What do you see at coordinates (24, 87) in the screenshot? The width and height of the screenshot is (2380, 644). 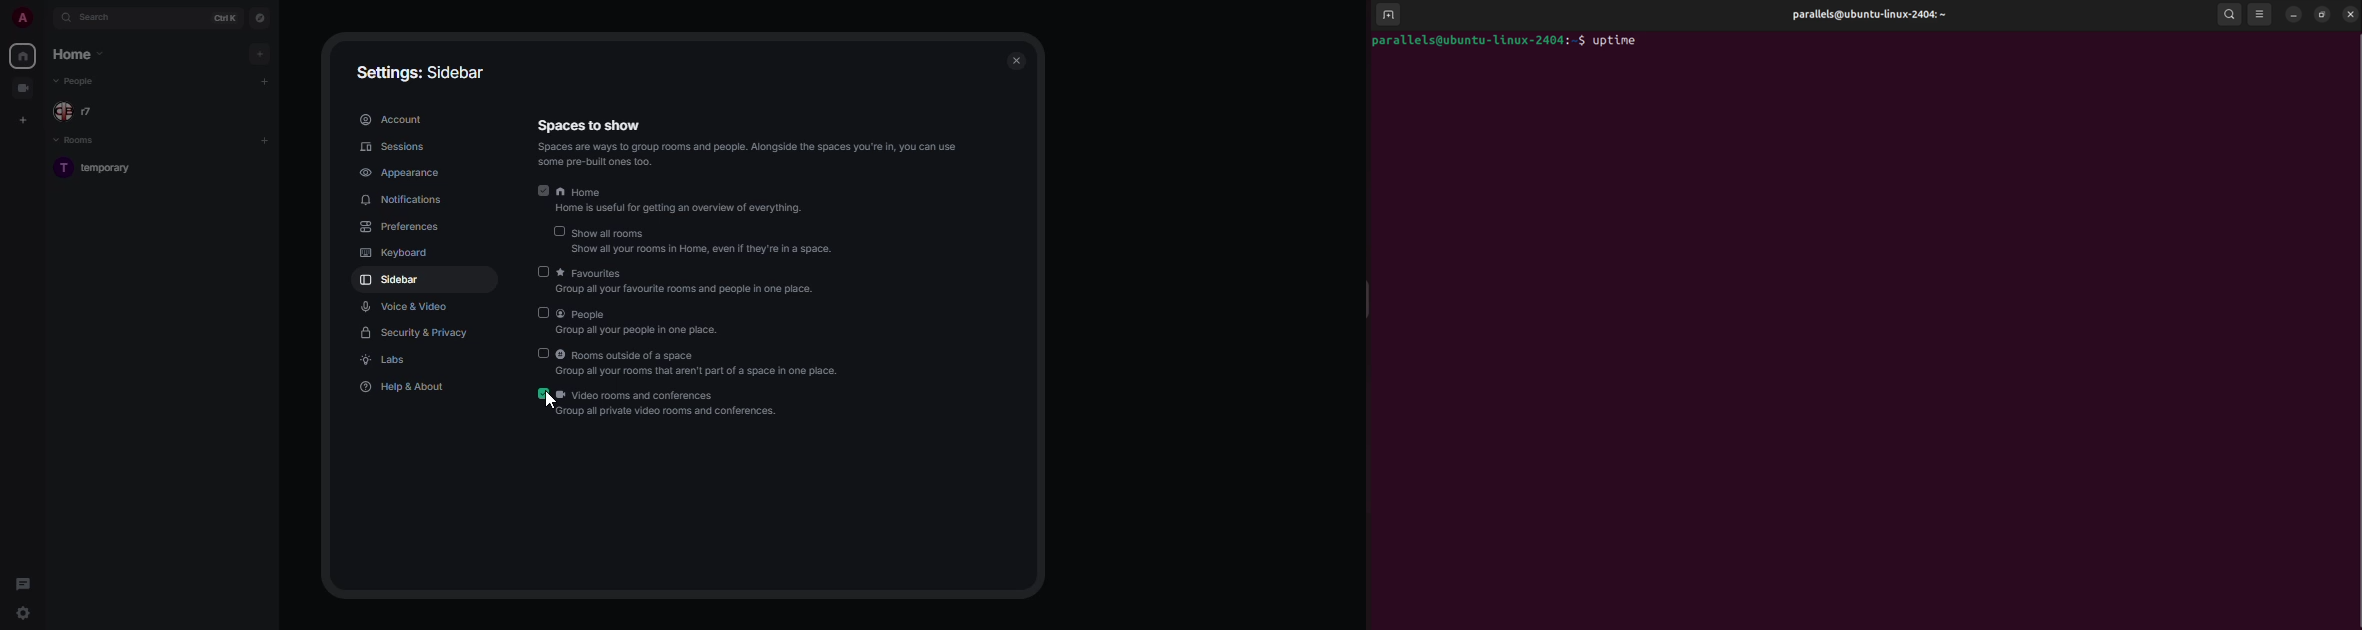 I see `video group` at bounding box center [24, 87].